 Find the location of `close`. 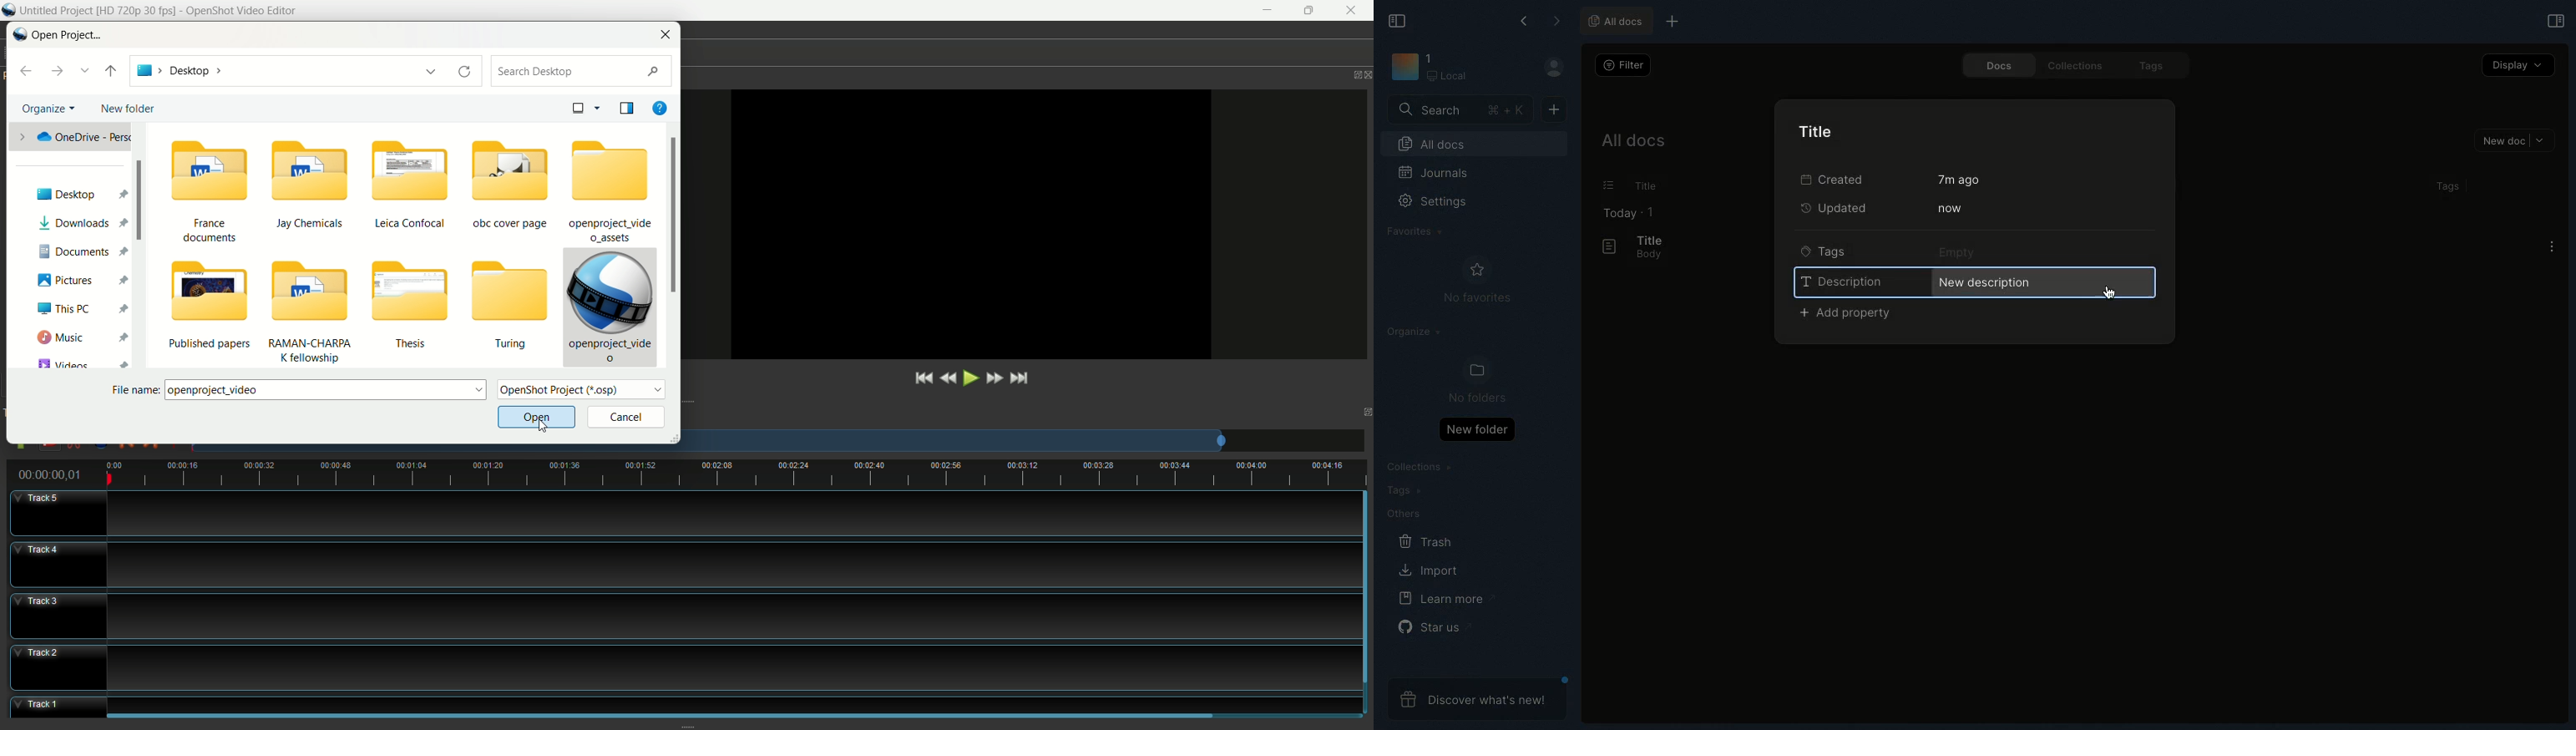

close is located at coordinates (1354, 11).